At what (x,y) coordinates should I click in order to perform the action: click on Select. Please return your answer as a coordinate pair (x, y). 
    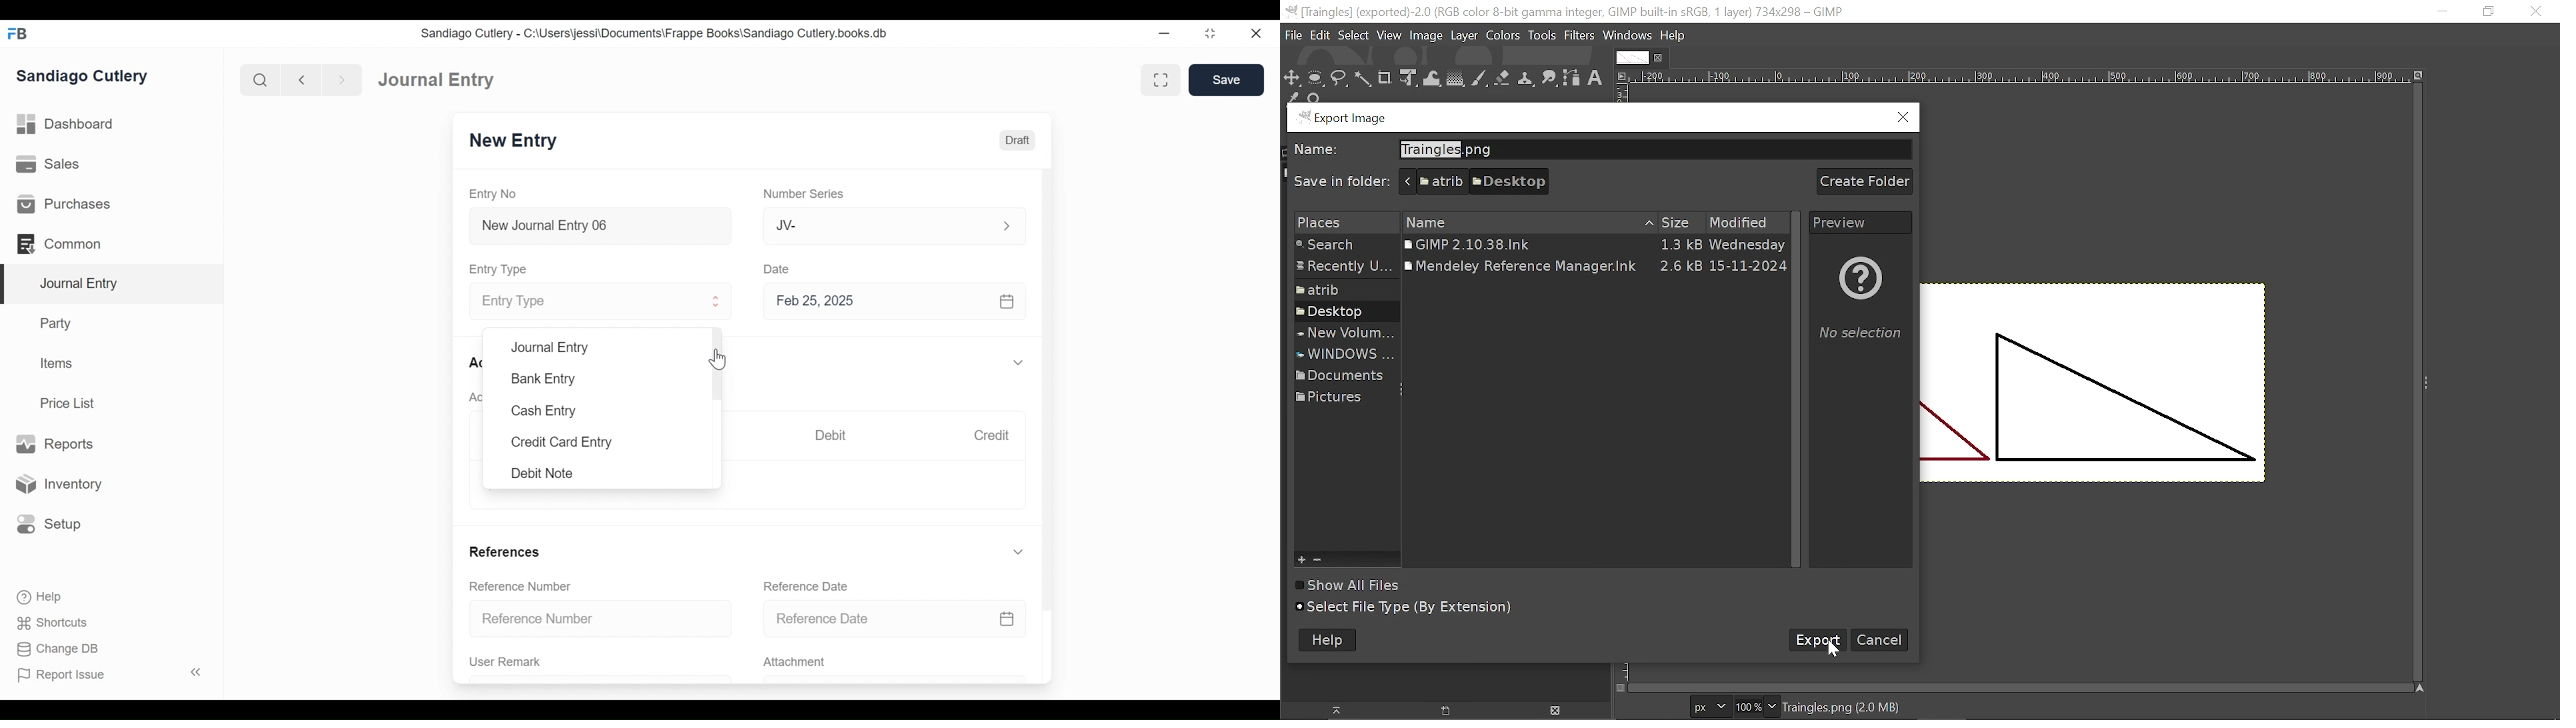
    Looking at the image, I should click on (1354, 36).